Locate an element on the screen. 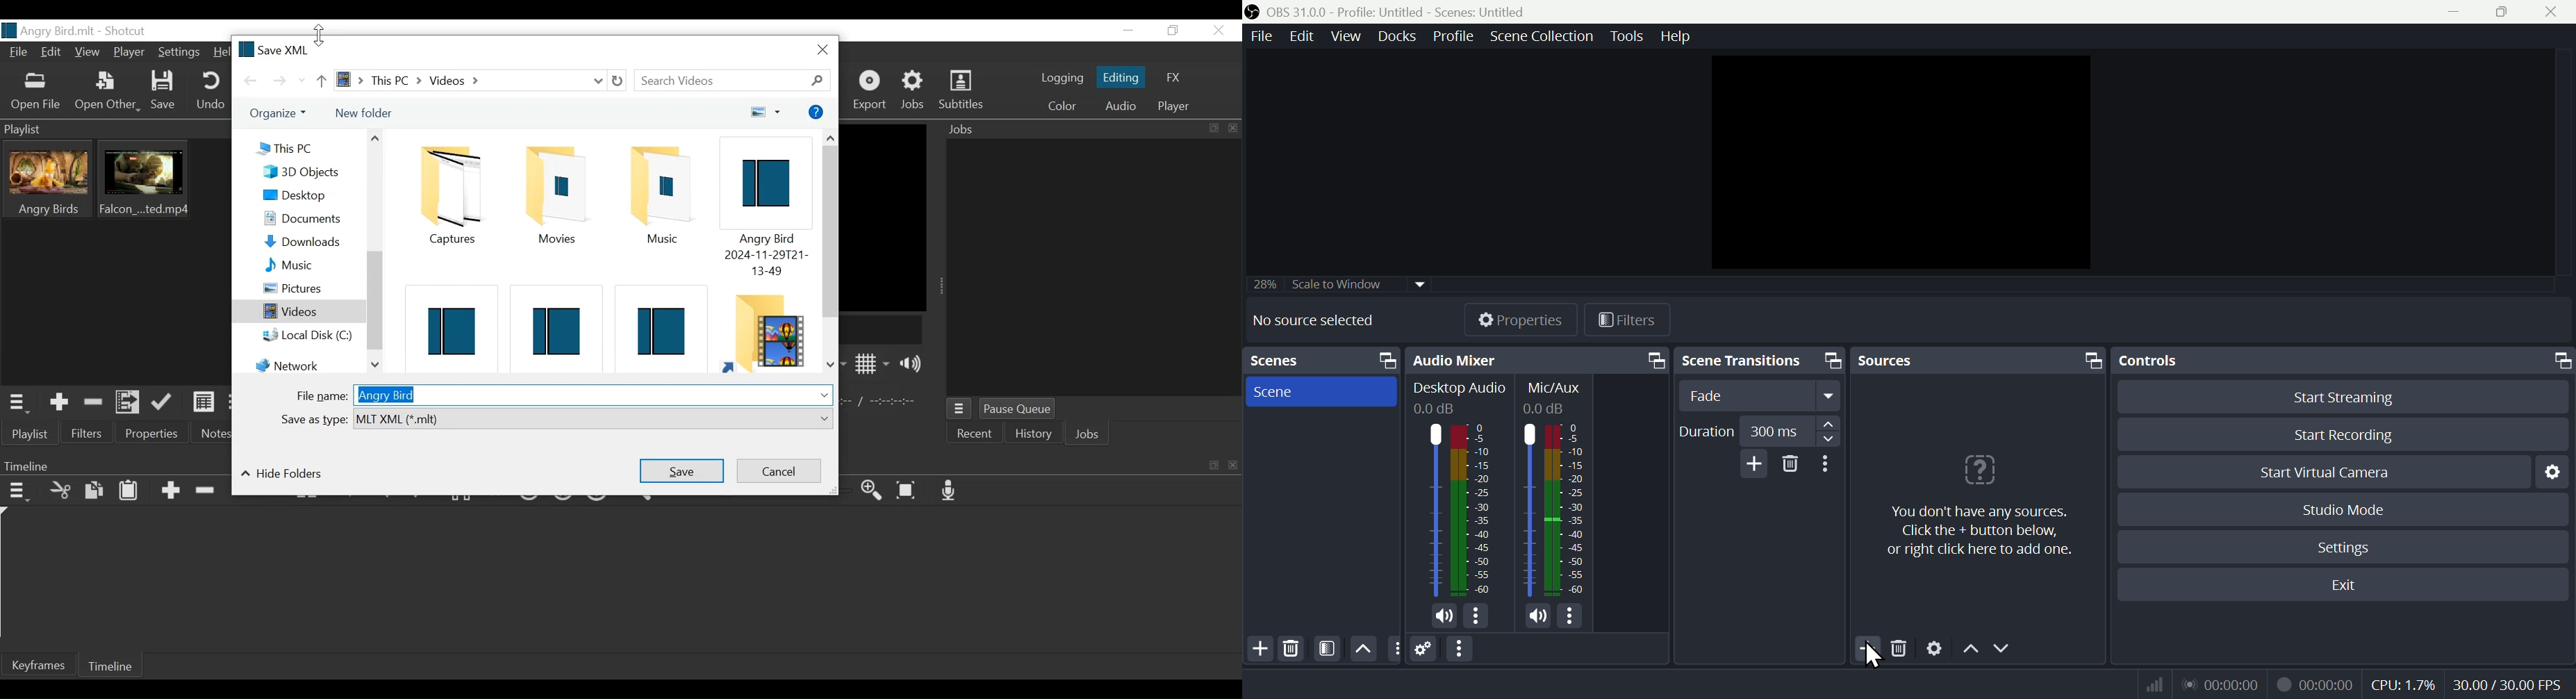  Desktop Audio bar is located at coordinates (1471, 510).